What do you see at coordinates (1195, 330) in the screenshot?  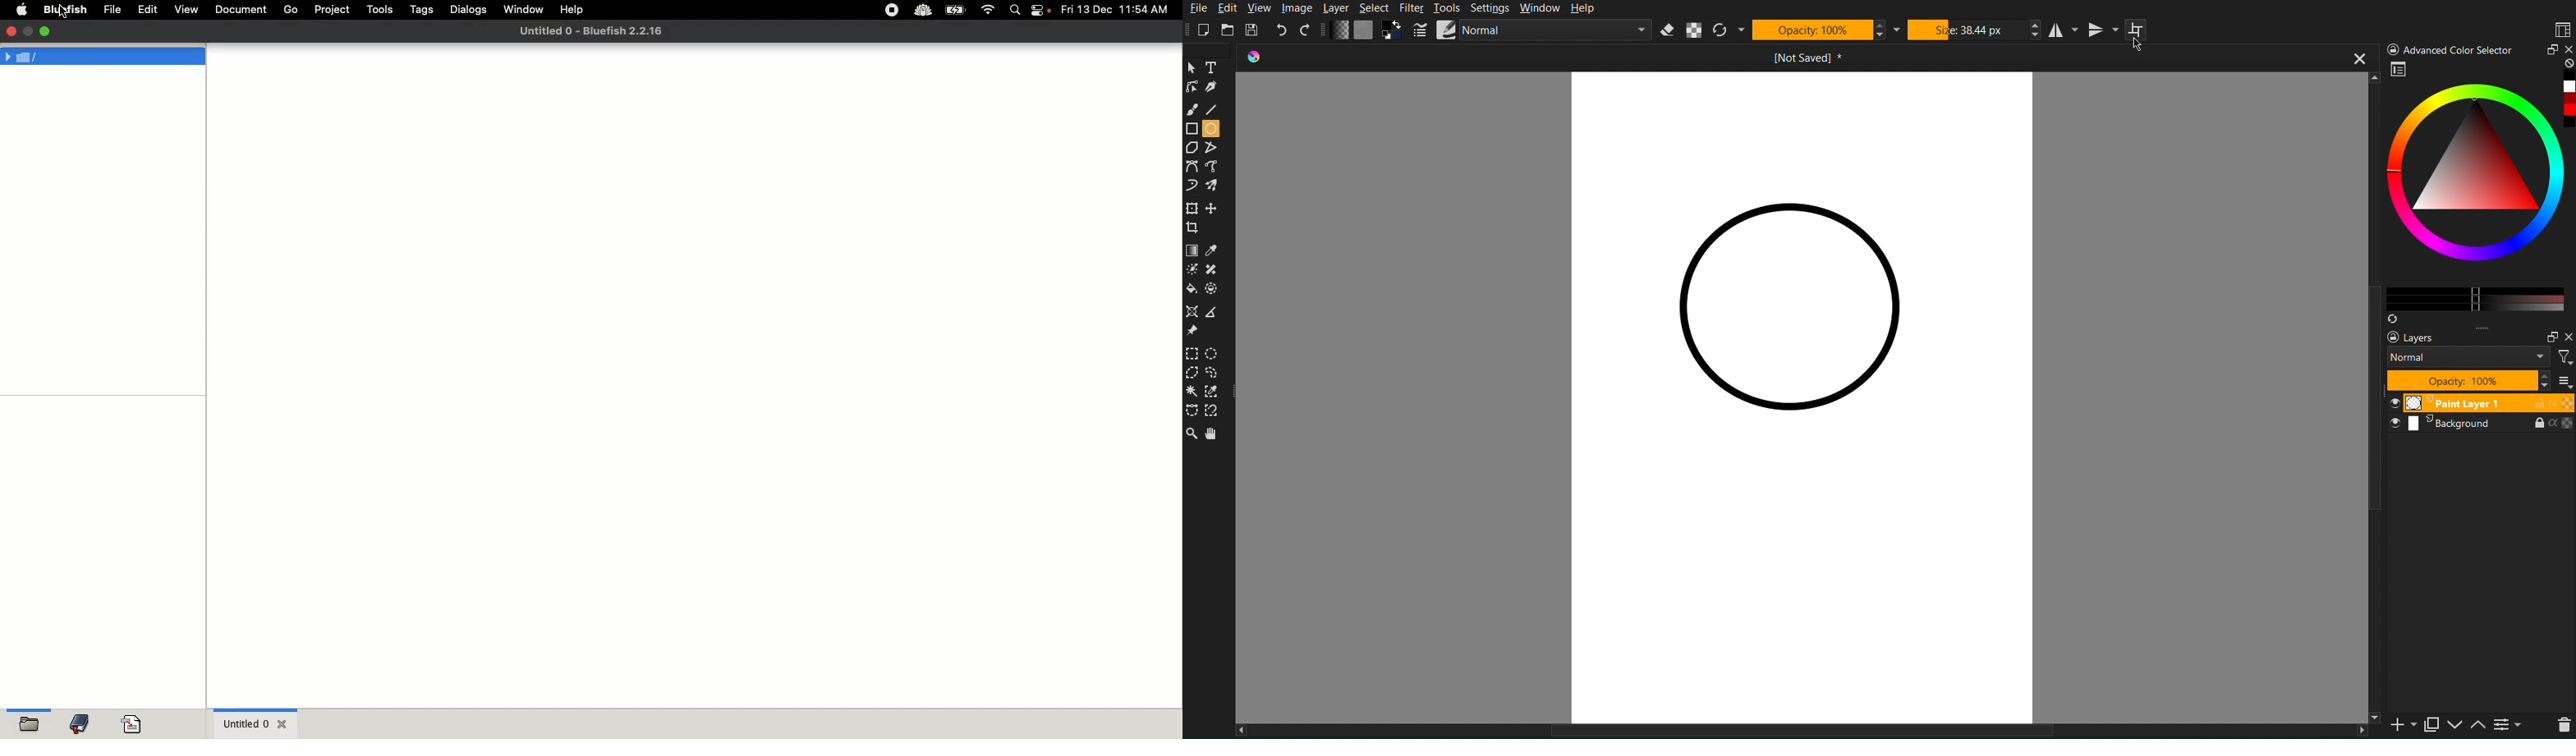 I see `Pin` at bounding box center [1195, 330].